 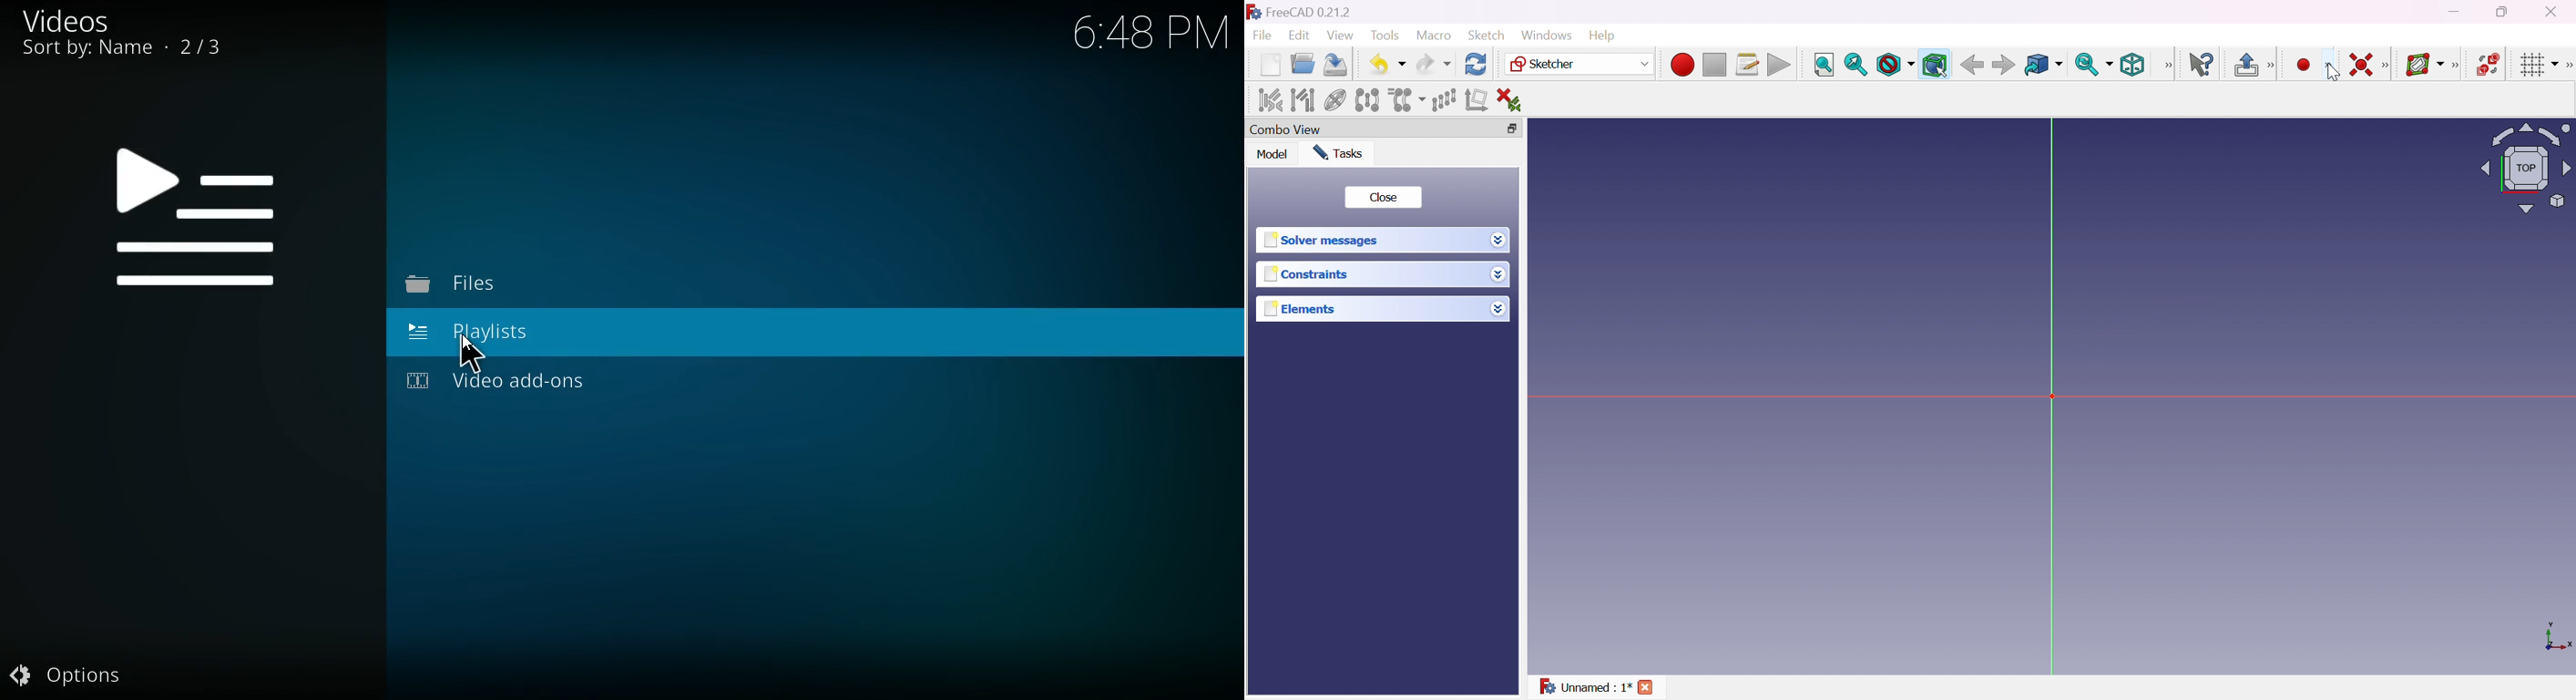 I want to click on Select associated geometry, so click(x=1303, y=101).